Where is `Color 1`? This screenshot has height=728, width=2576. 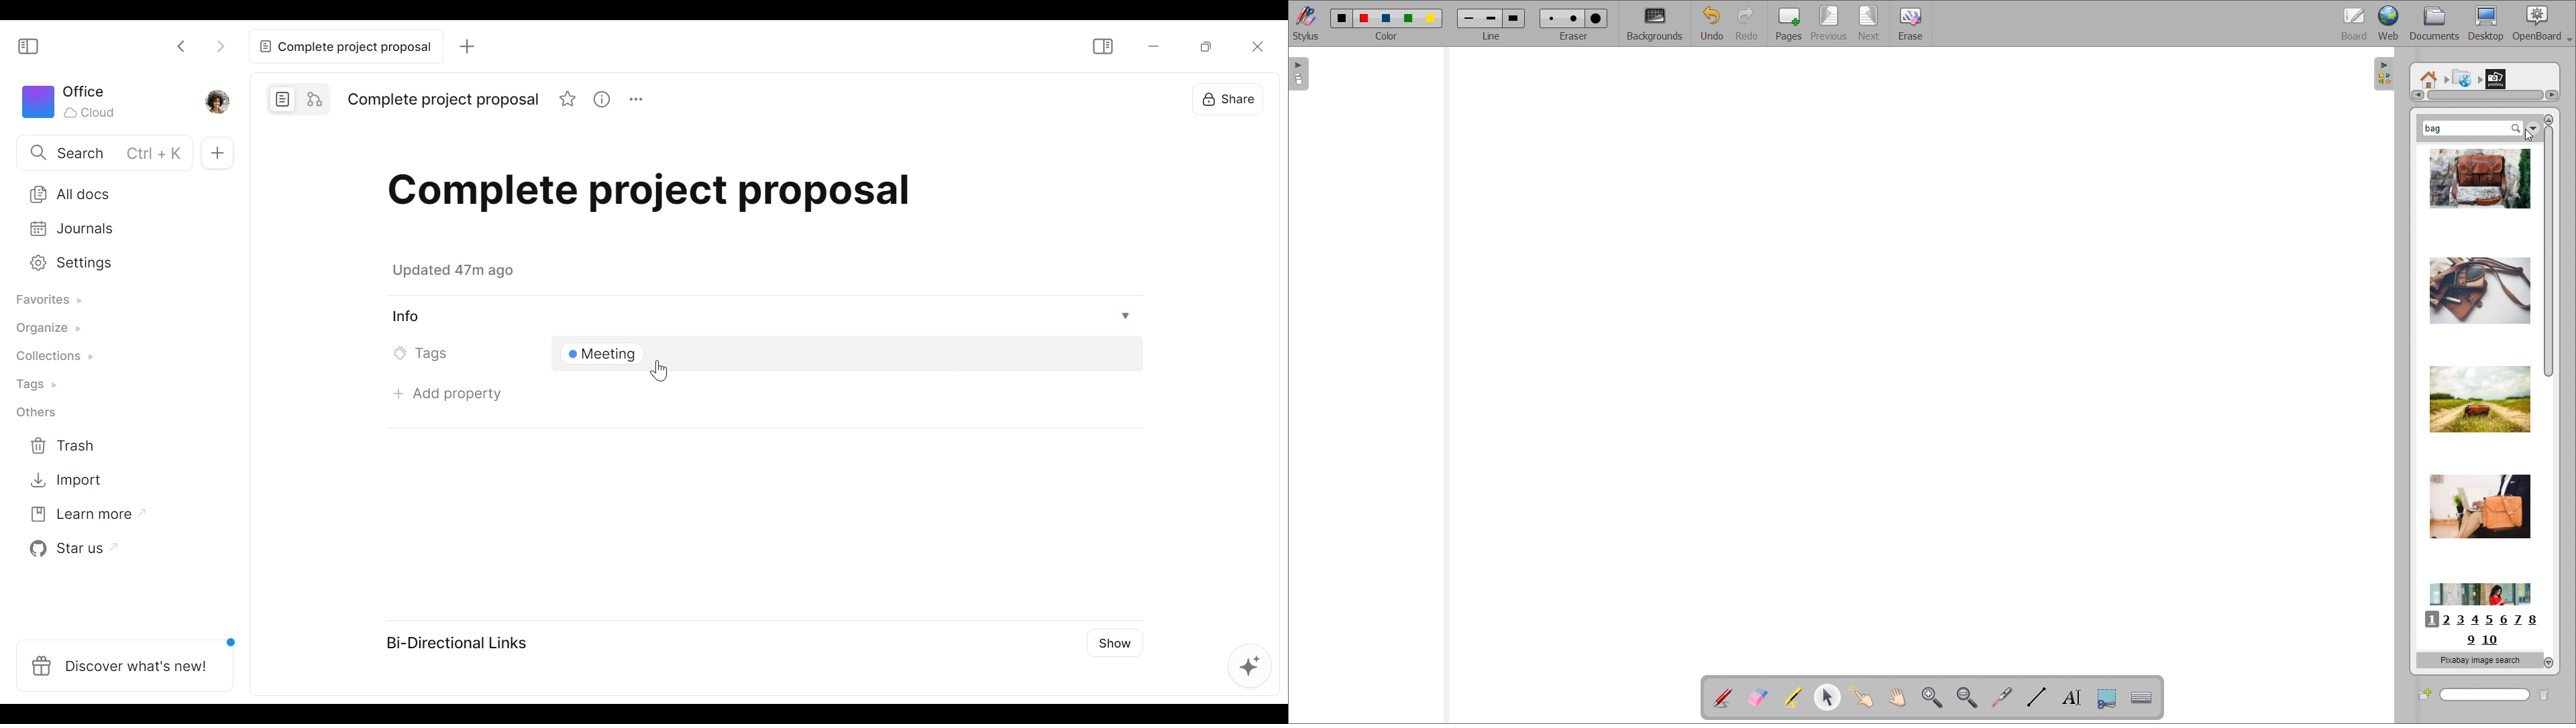
Color 1 is located at coordinates (1340, 18).